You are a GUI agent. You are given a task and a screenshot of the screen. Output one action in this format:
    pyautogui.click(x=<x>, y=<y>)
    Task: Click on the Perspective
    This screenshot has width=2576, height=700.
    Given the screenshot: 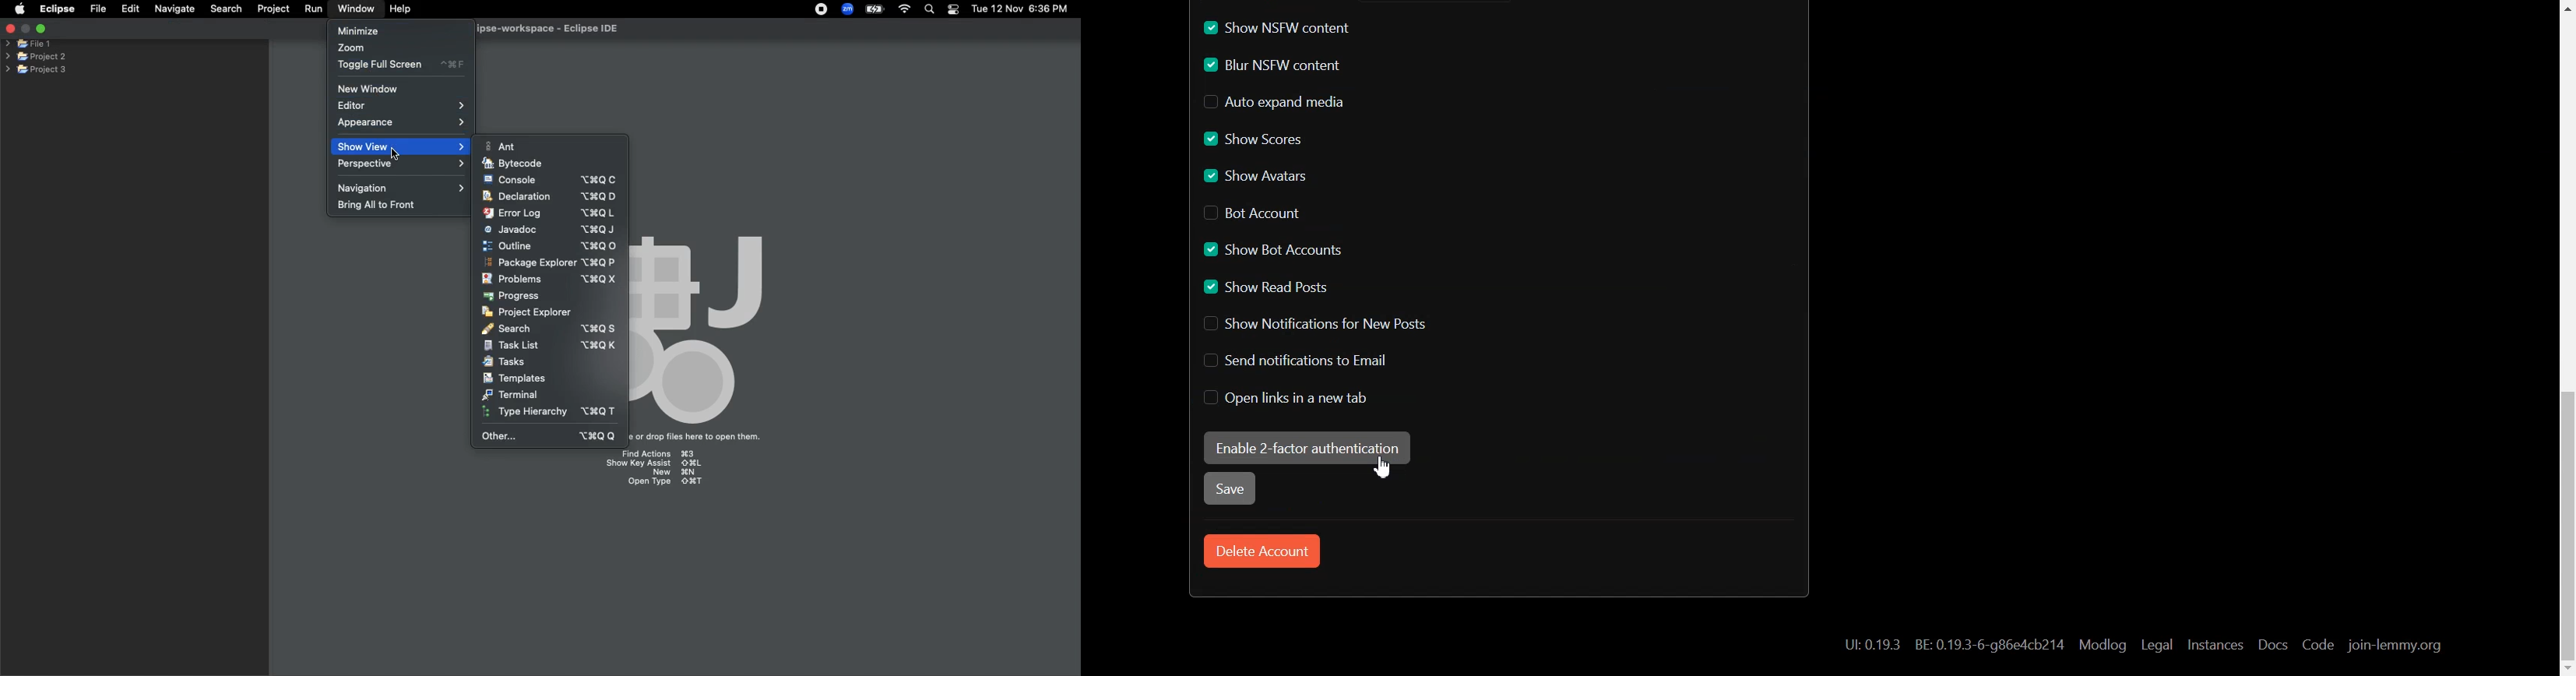 What is the action you would take?
    pyautogui.click(x=405, y=164)
    